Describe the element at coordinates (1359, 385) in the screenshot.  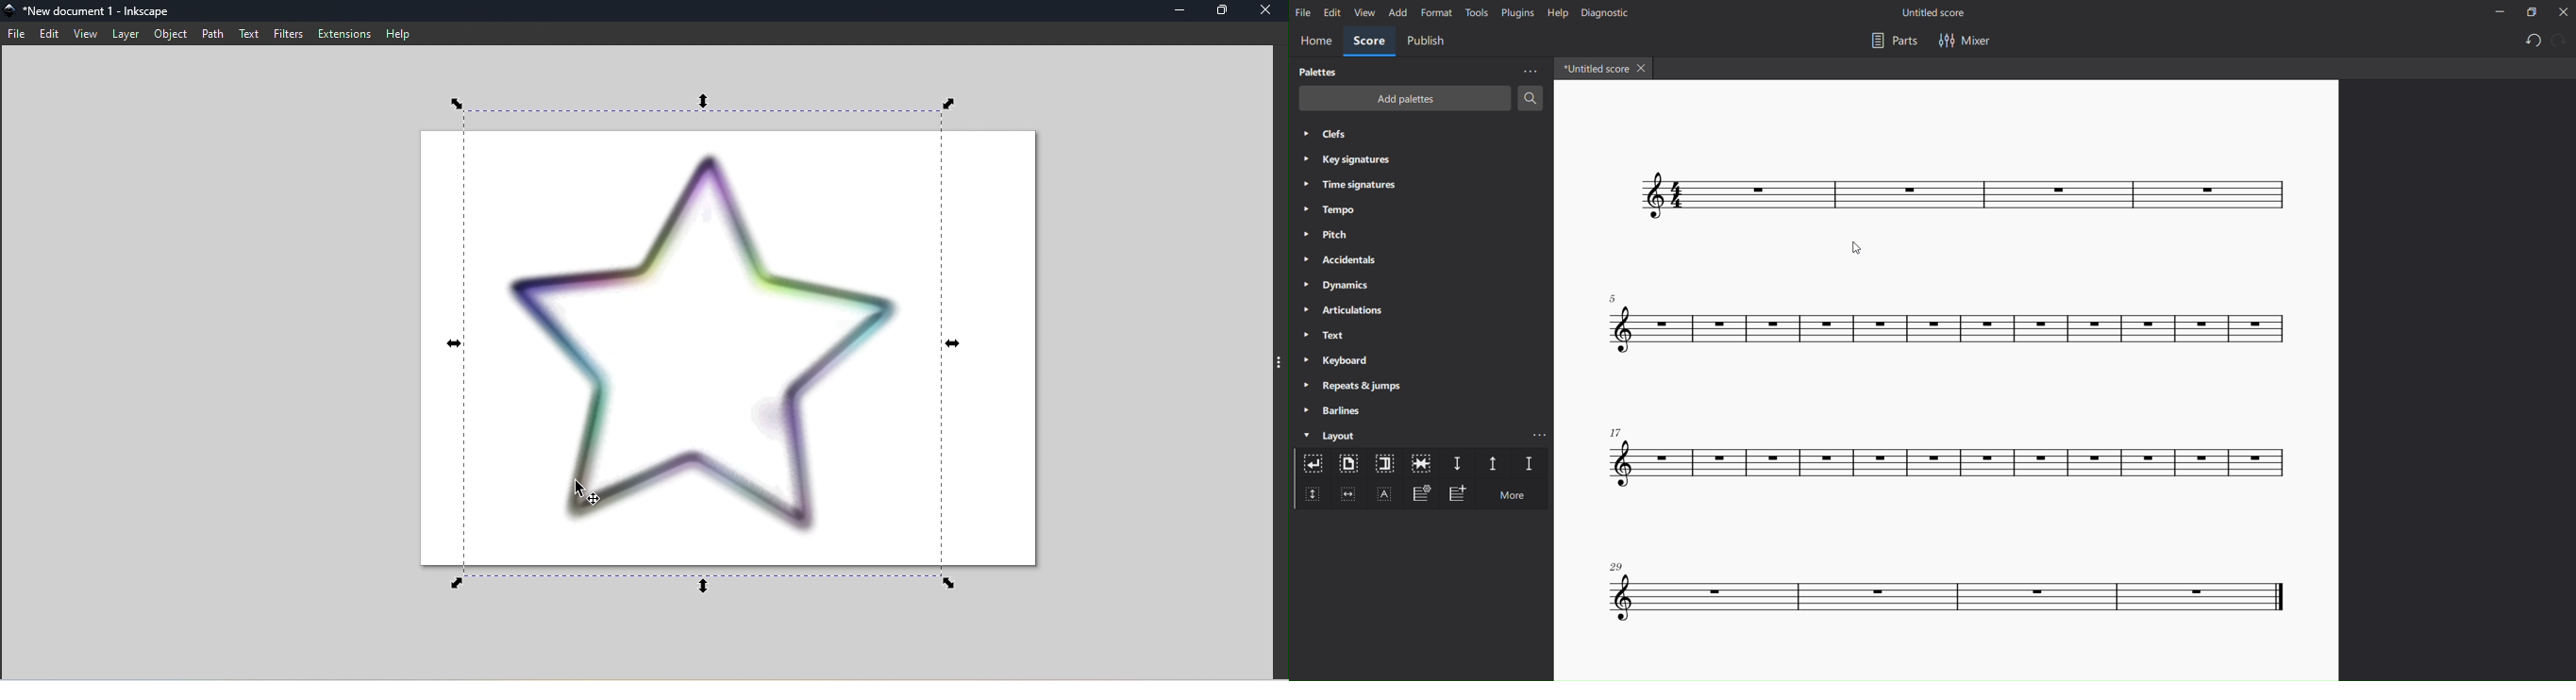
I see `repeats and jumps` at that location.